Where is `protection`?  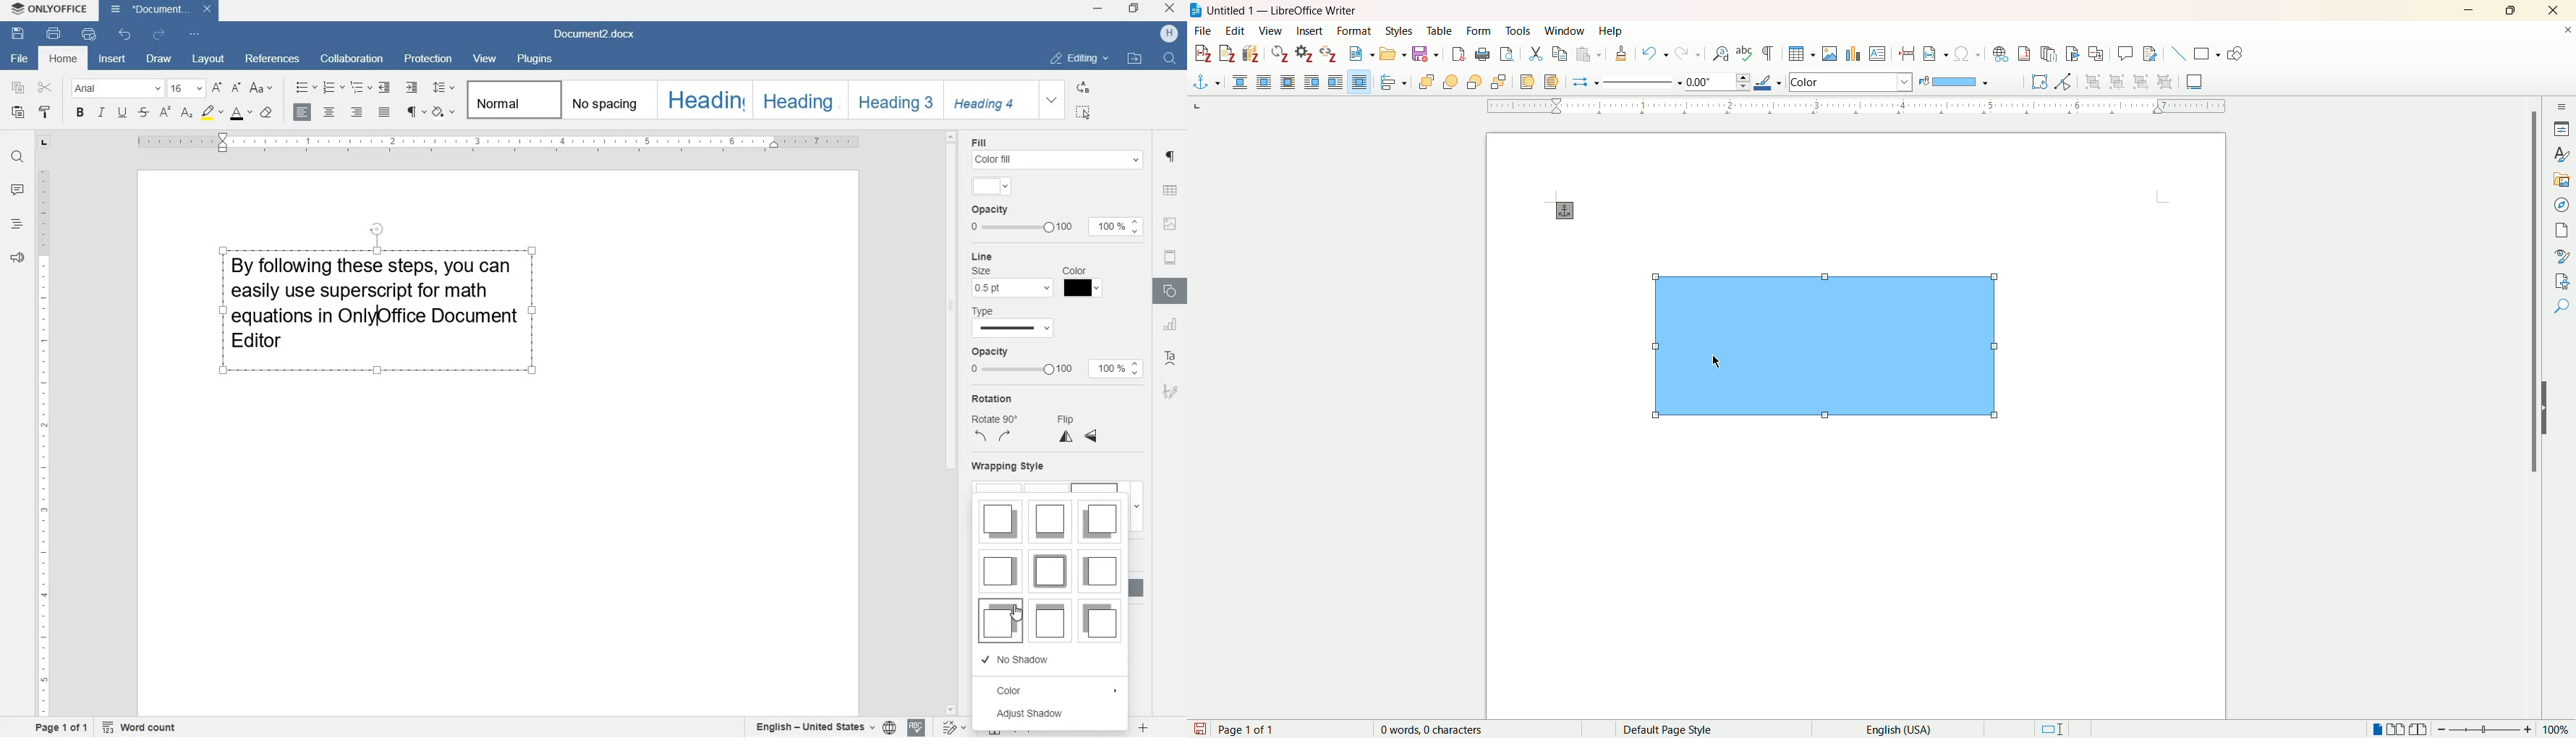
protection is located at coordinates (429, 57).